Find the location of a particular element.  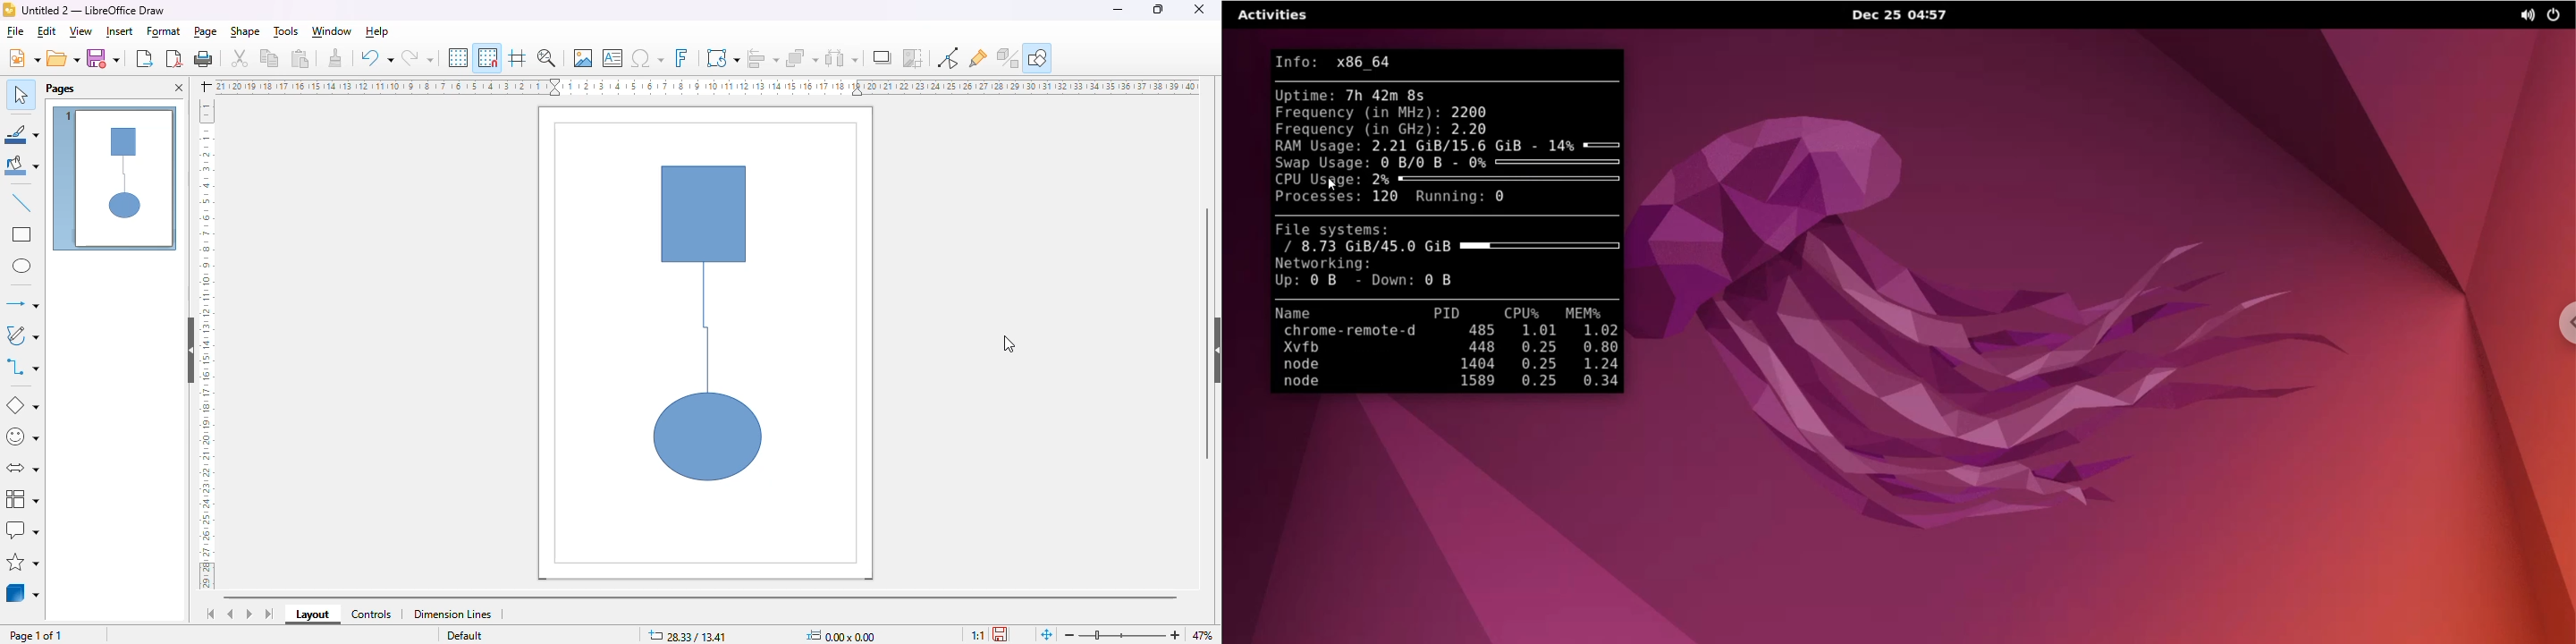

print is located at coordinates (203, 58).